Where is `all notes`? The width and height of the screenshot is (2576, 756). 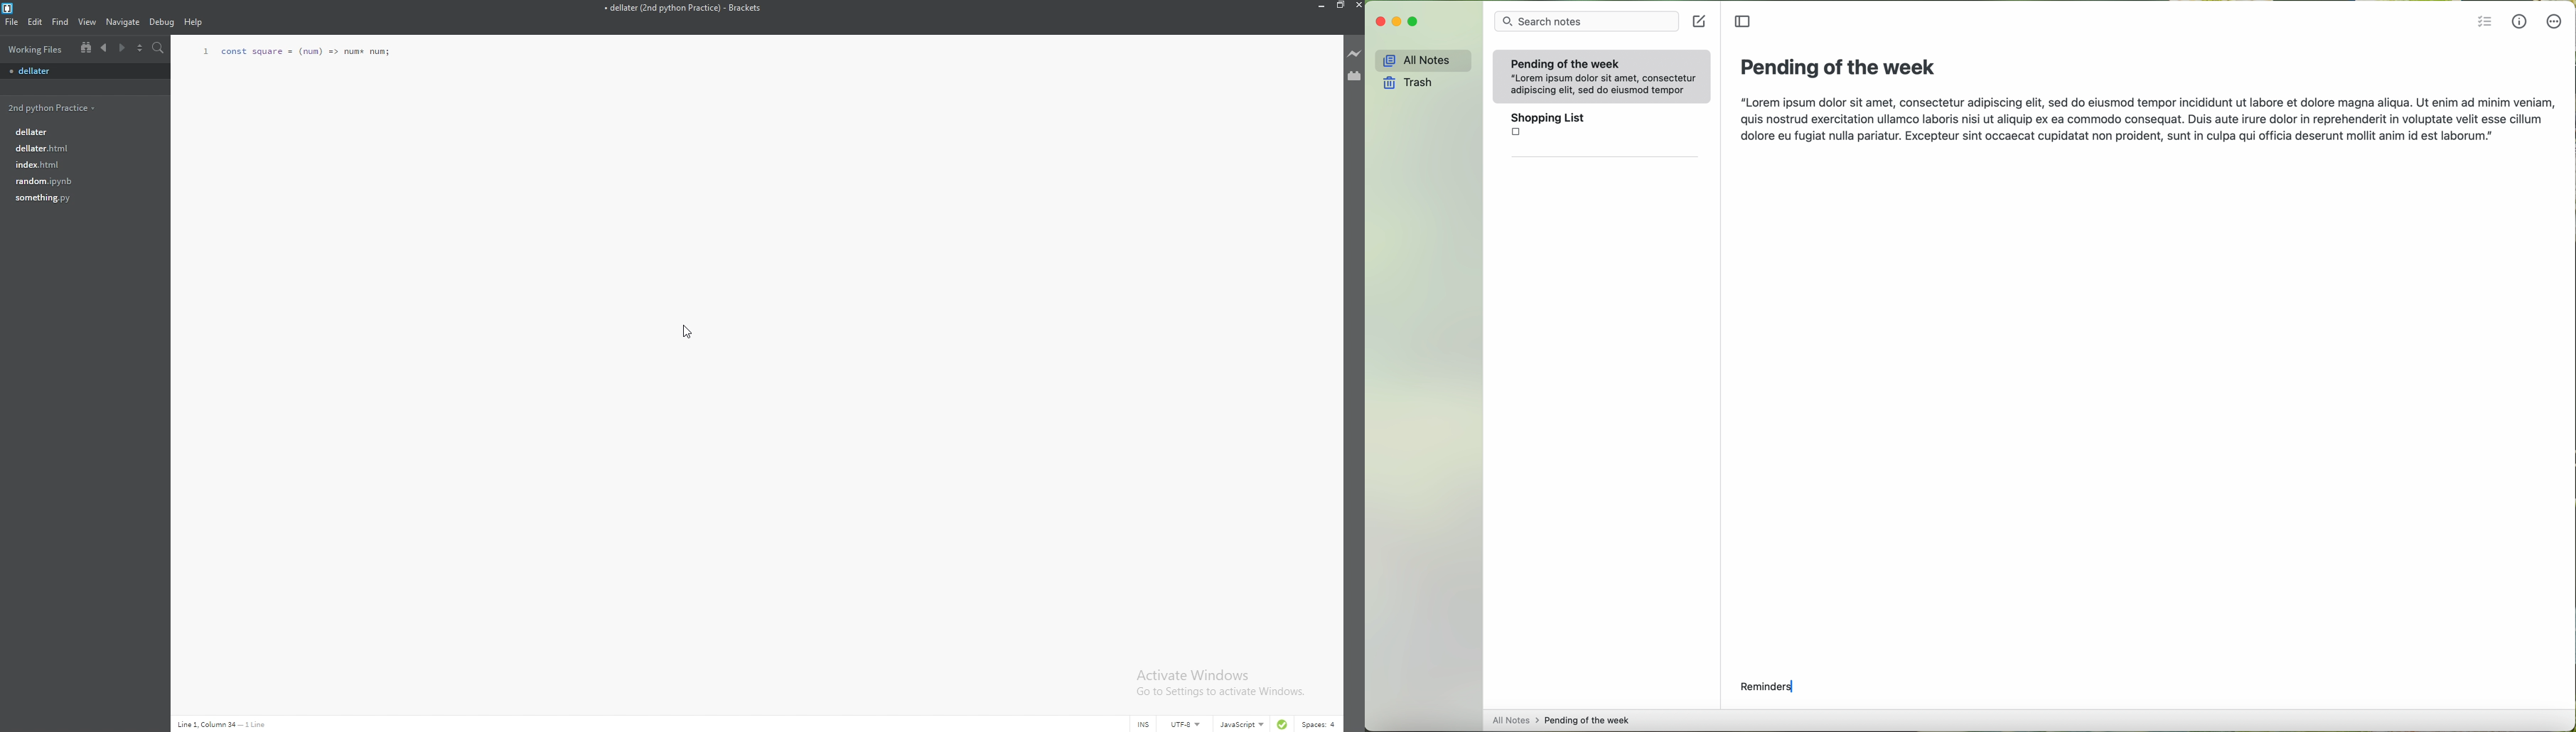 all notes is located at coordinates (1420, 60).